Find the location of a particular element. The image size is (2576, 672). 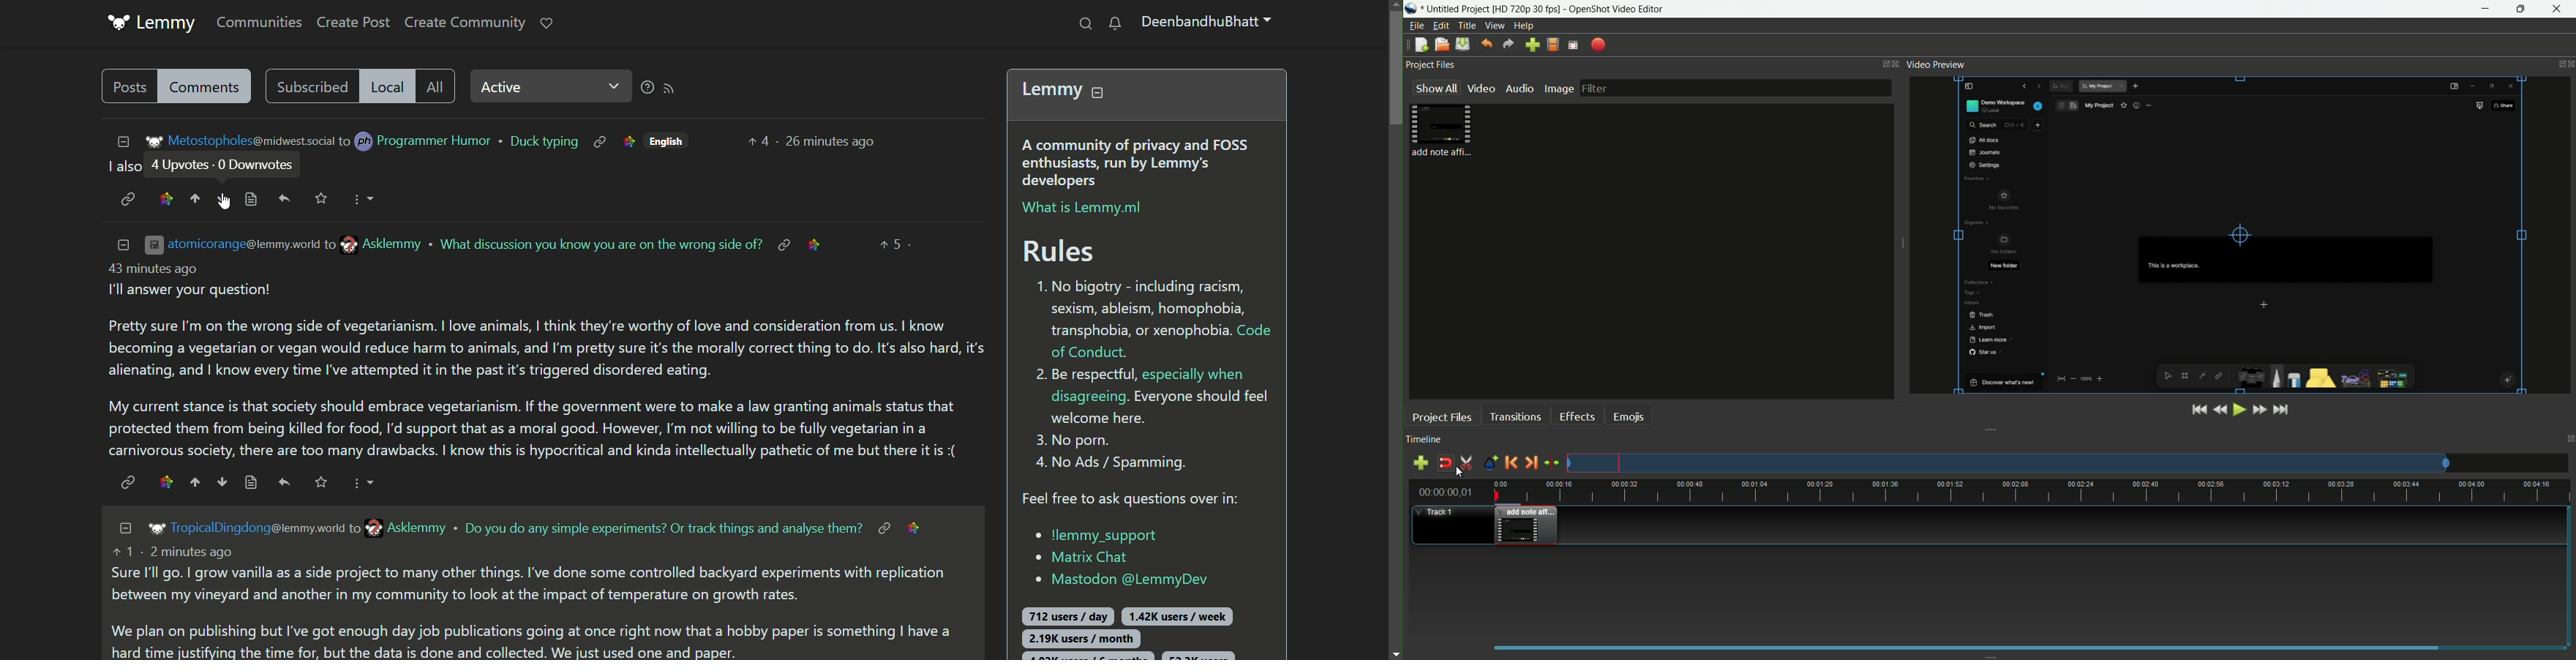

language is located at coordinates (672, 141).